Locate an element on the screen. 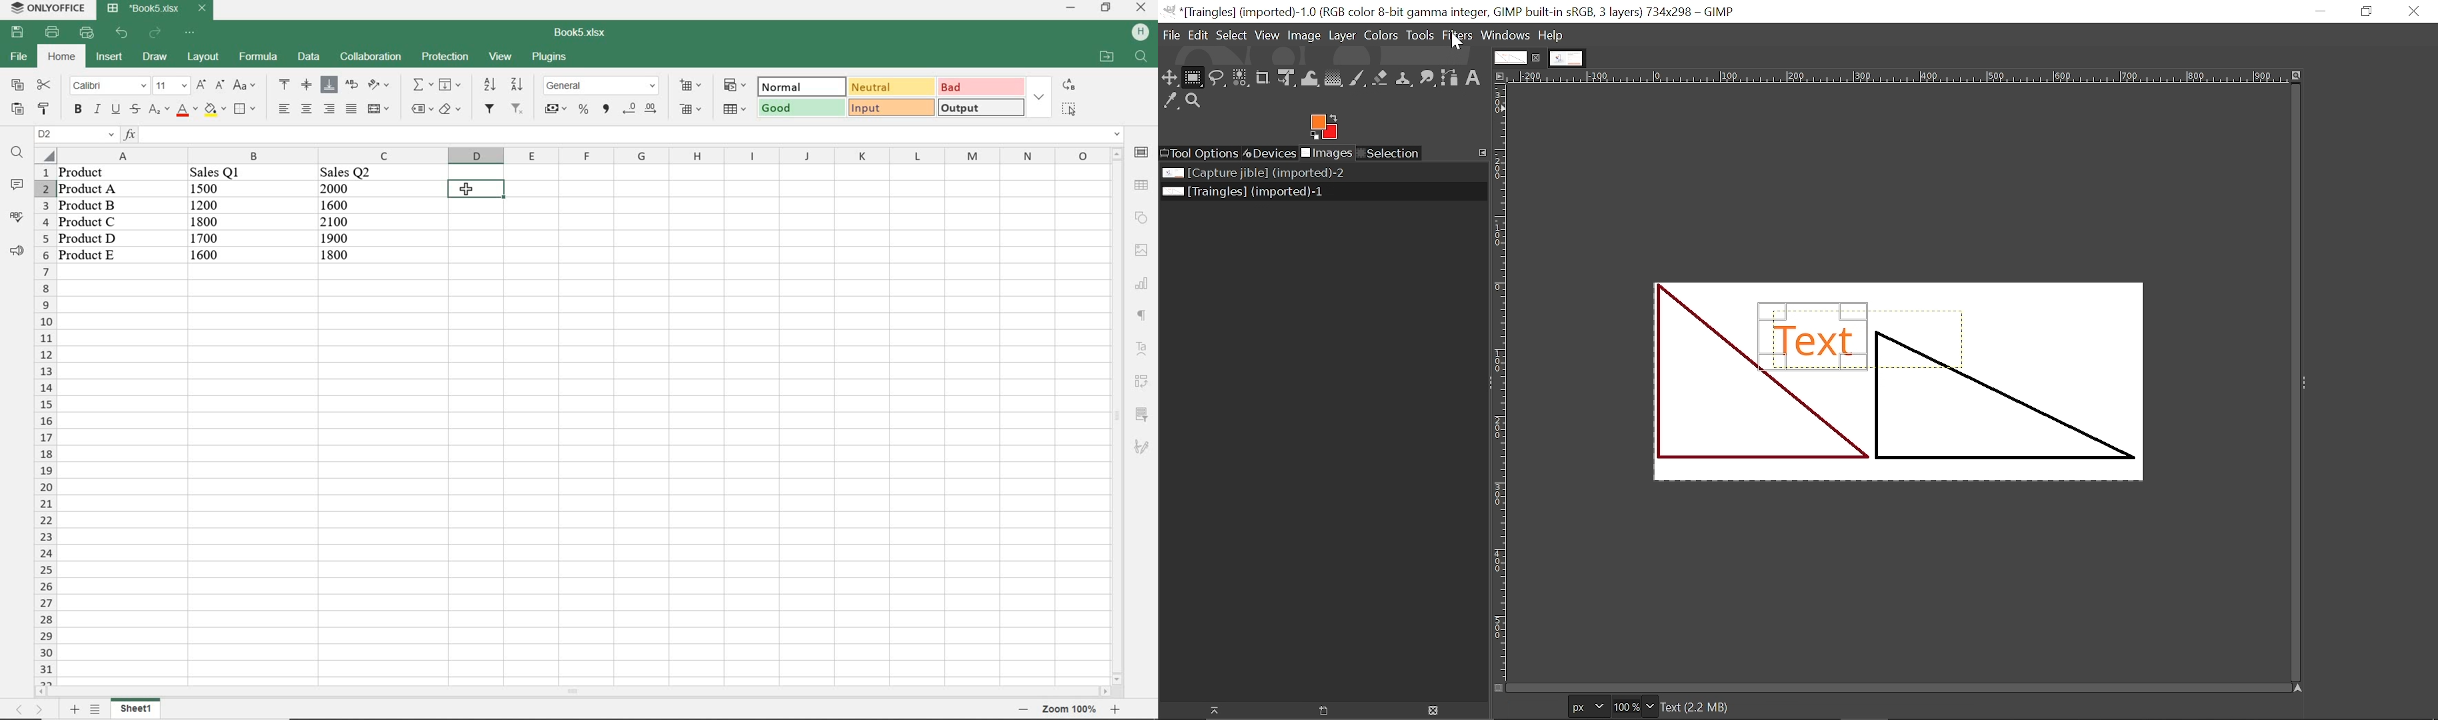 The width and height of the screenshot is (2464, 728). borders is located at coordinates (243, 109).